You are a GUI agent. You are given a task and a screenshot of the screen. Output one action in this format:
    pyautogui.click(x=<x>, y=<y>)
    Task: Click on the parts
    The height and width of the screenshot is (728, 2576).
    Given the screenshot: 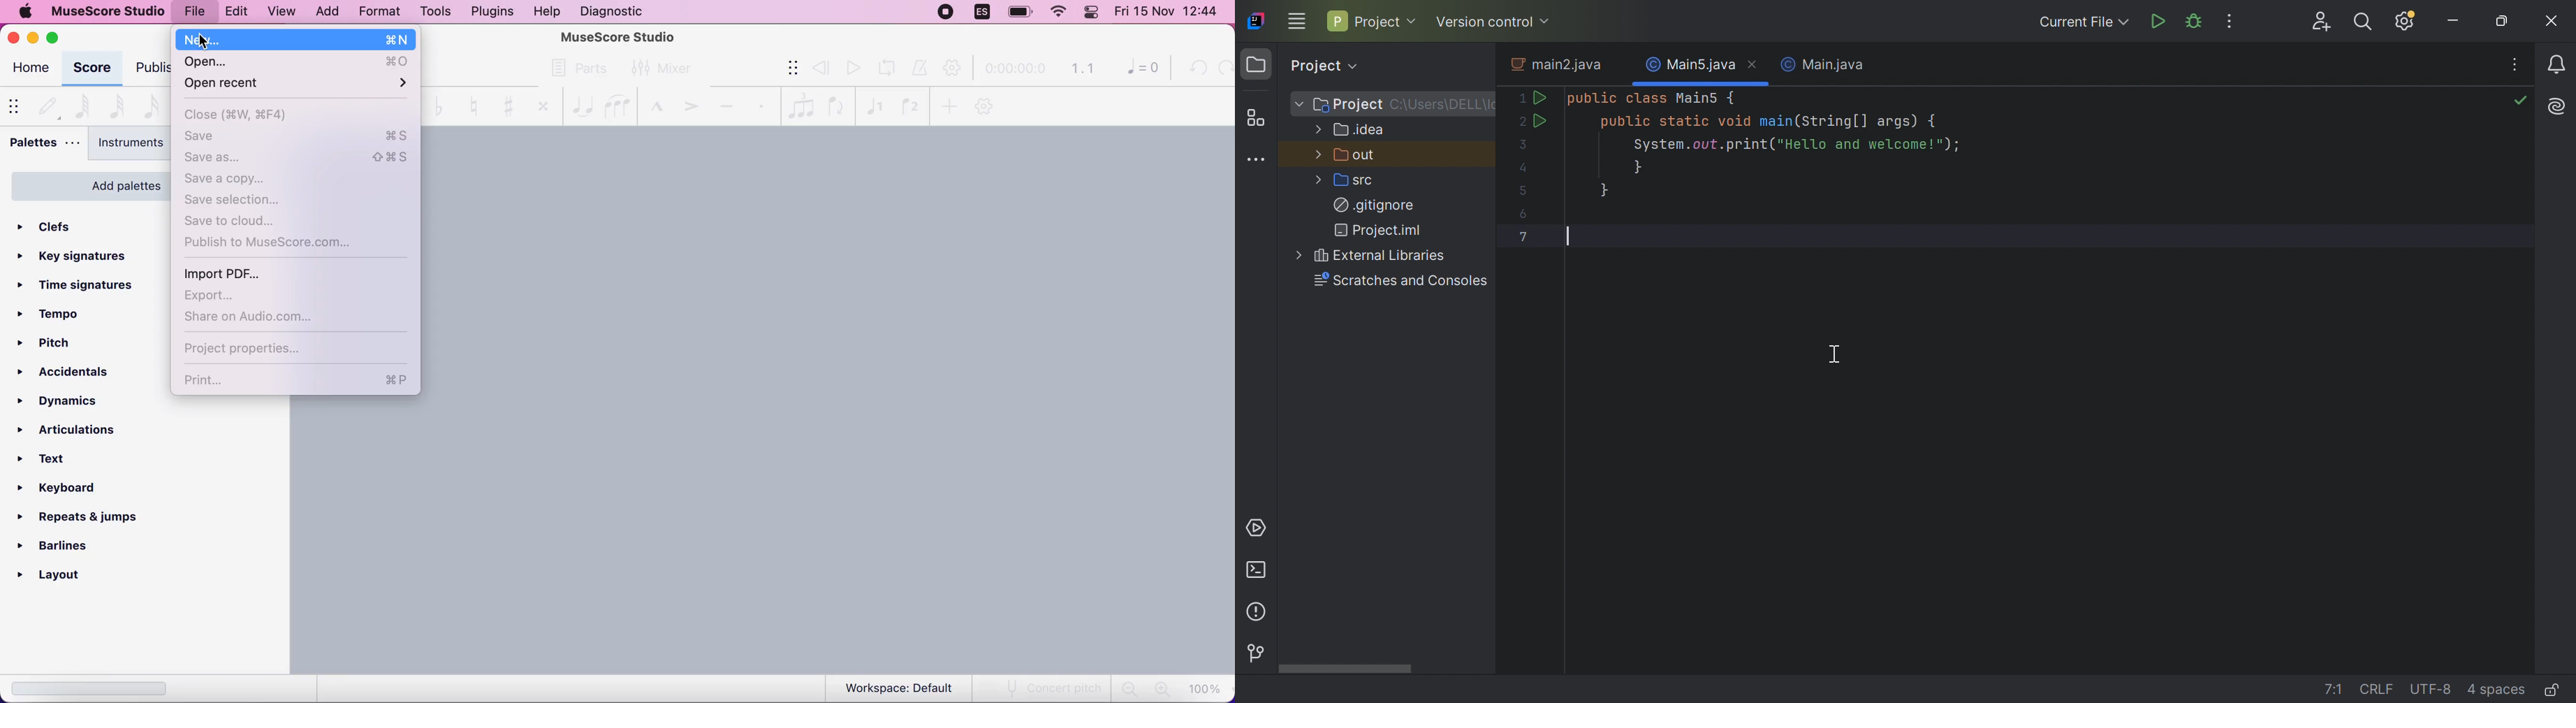 What is the action you would take?
    pyautogui.click(x=579, y=67)
    